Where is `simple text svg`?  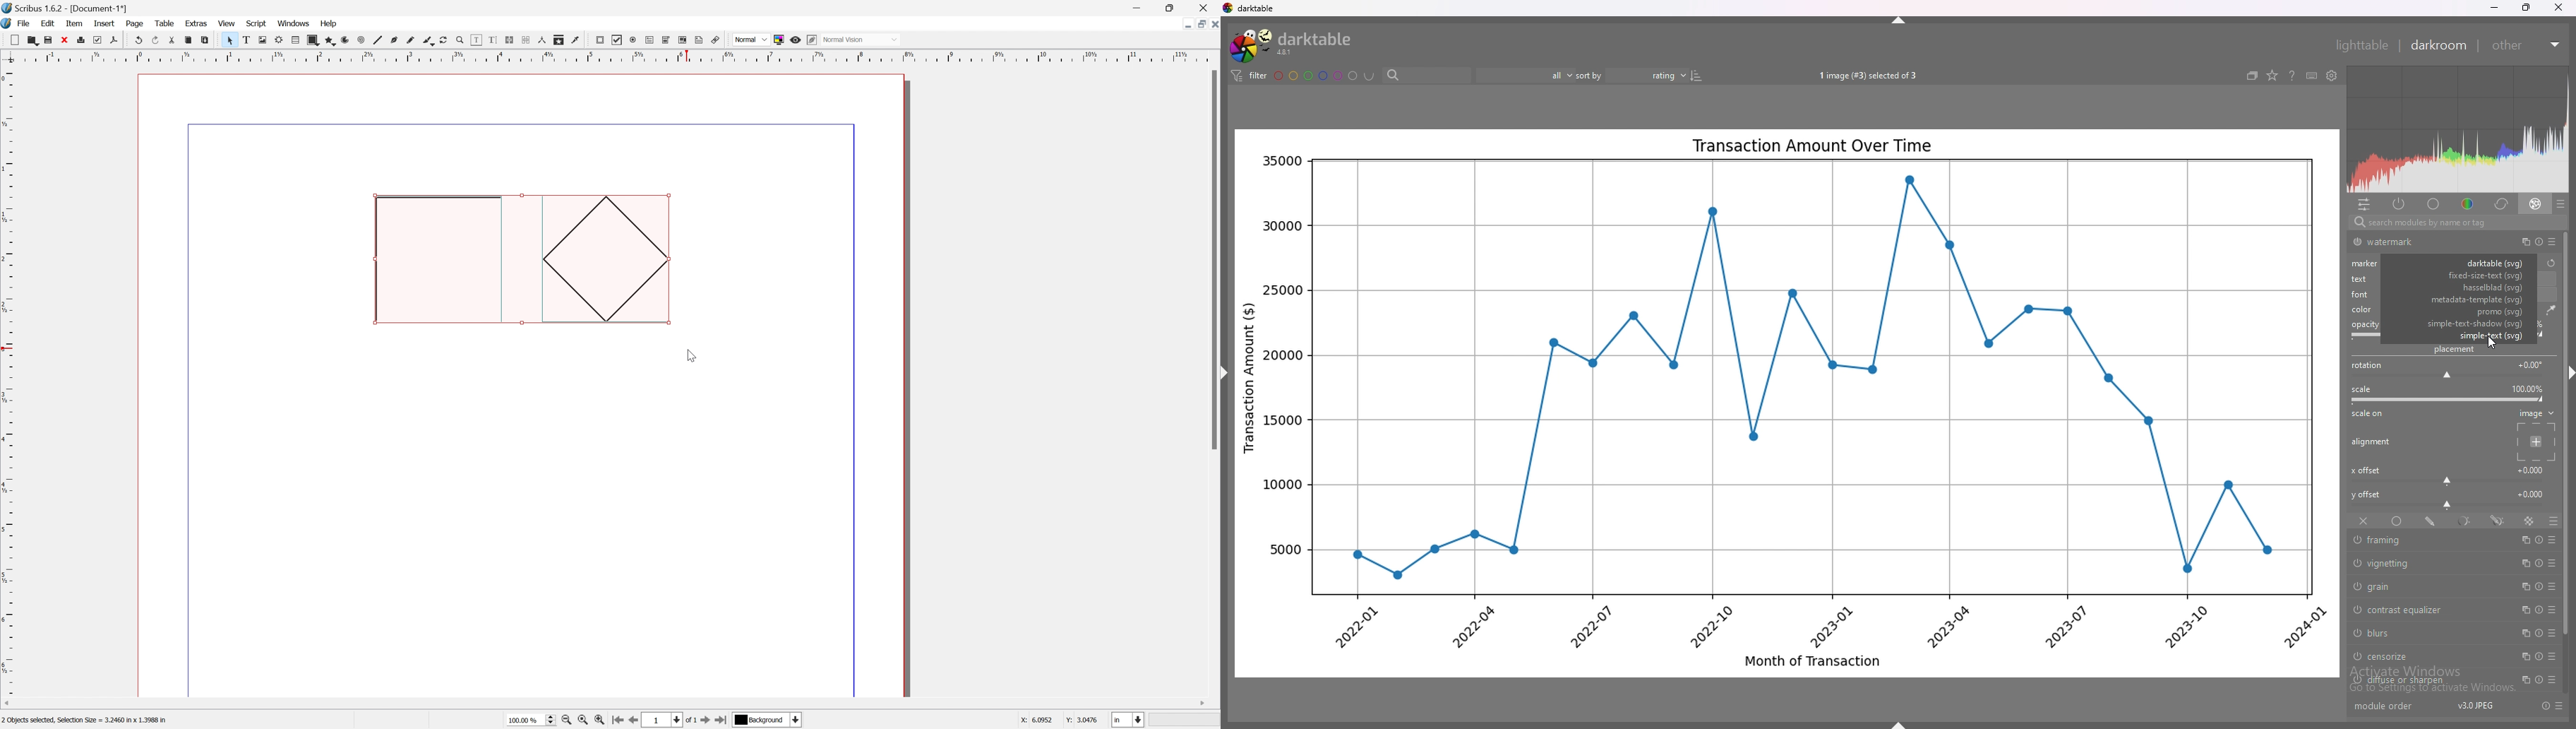 simple text svg is located at coordinates (2463, 336).